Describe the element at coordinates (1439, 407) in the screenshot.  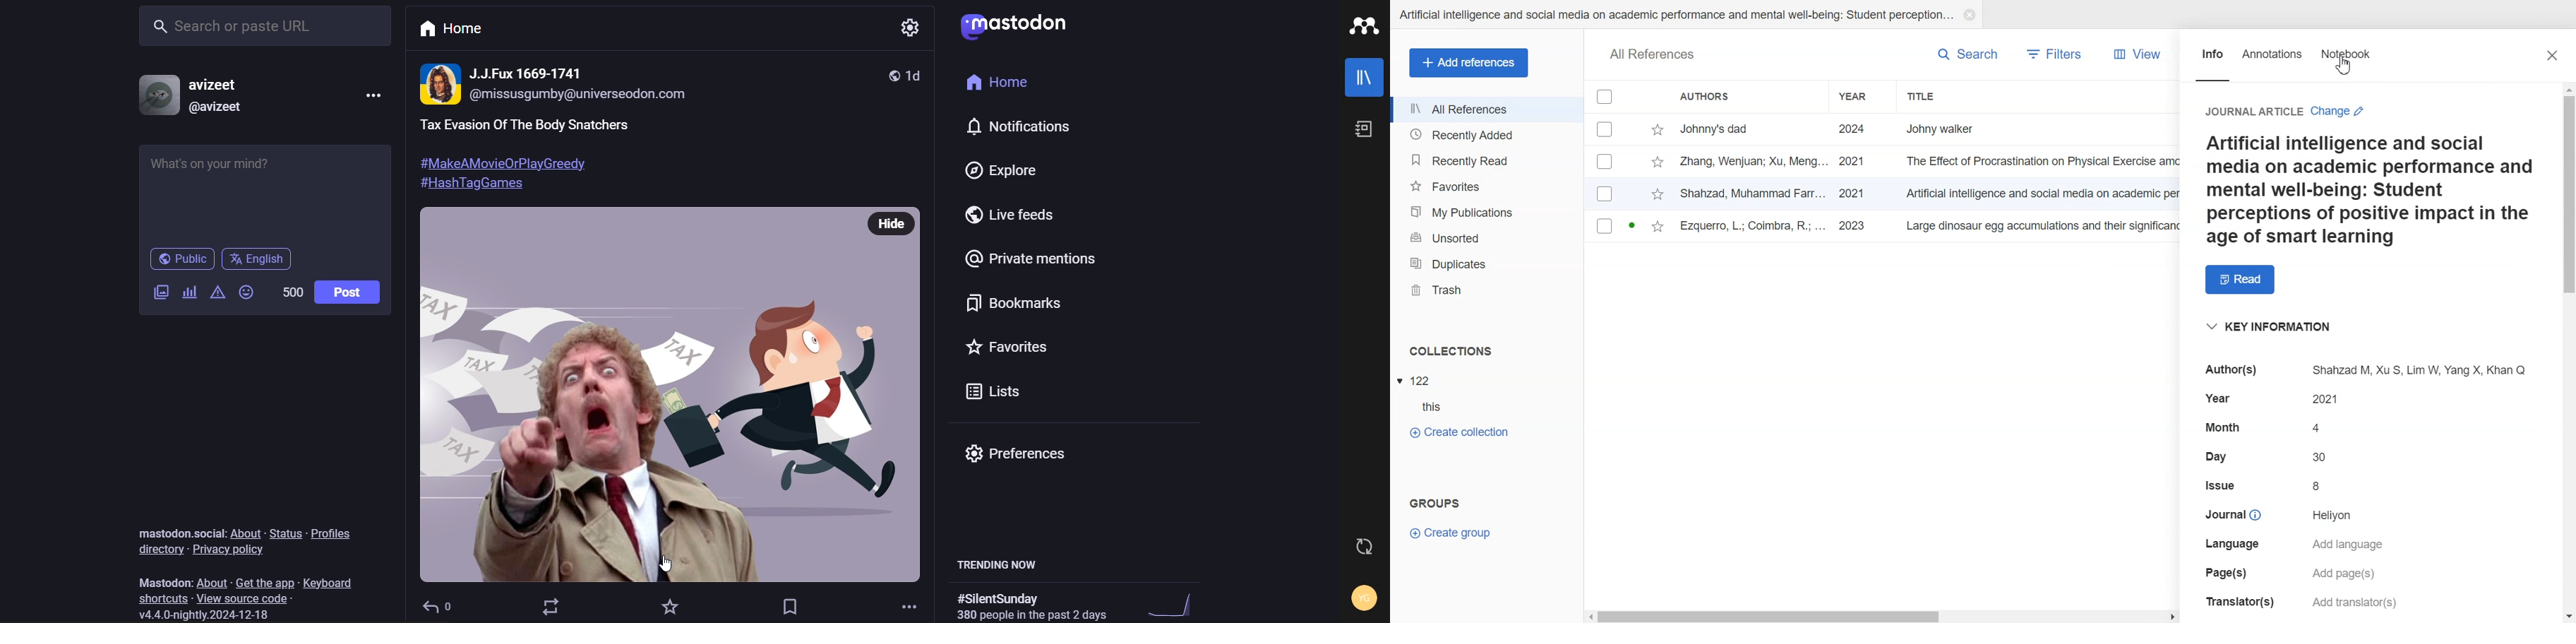
I see `this` at that location.